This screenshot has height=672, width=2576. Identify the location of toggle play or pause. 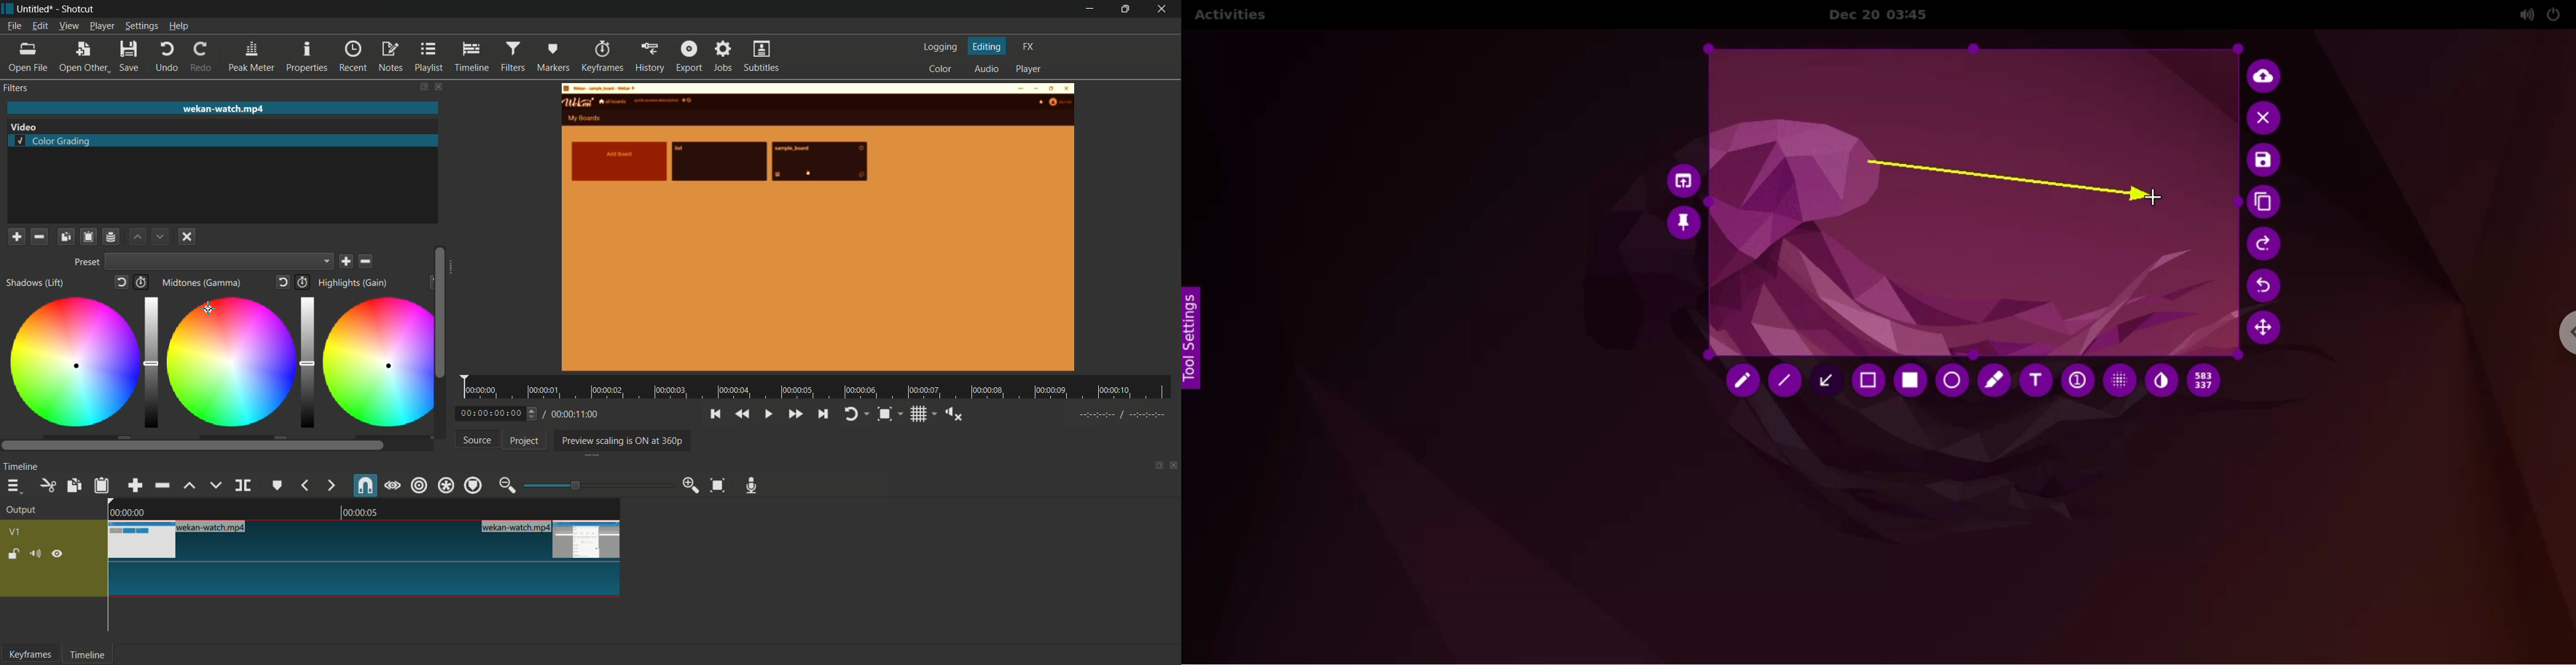
(769, 414).